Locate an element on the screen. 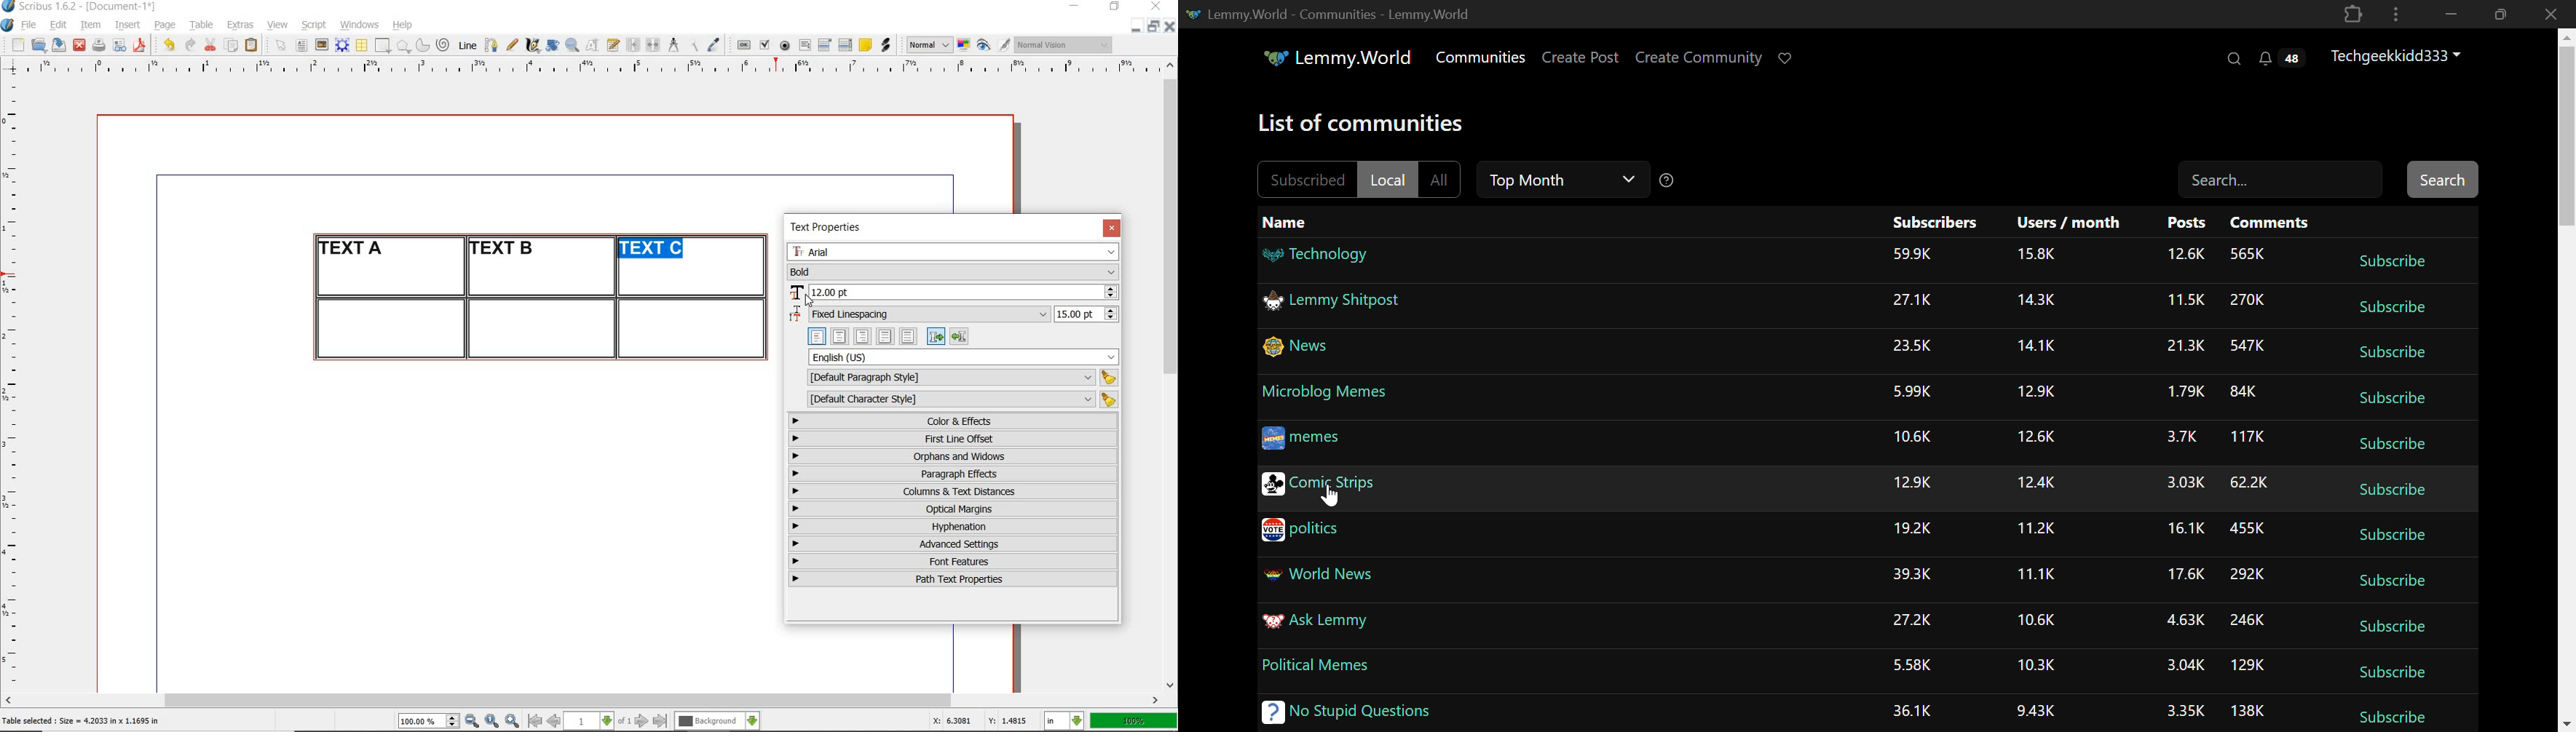  preflight verifier is located at coordinates (120, 46).